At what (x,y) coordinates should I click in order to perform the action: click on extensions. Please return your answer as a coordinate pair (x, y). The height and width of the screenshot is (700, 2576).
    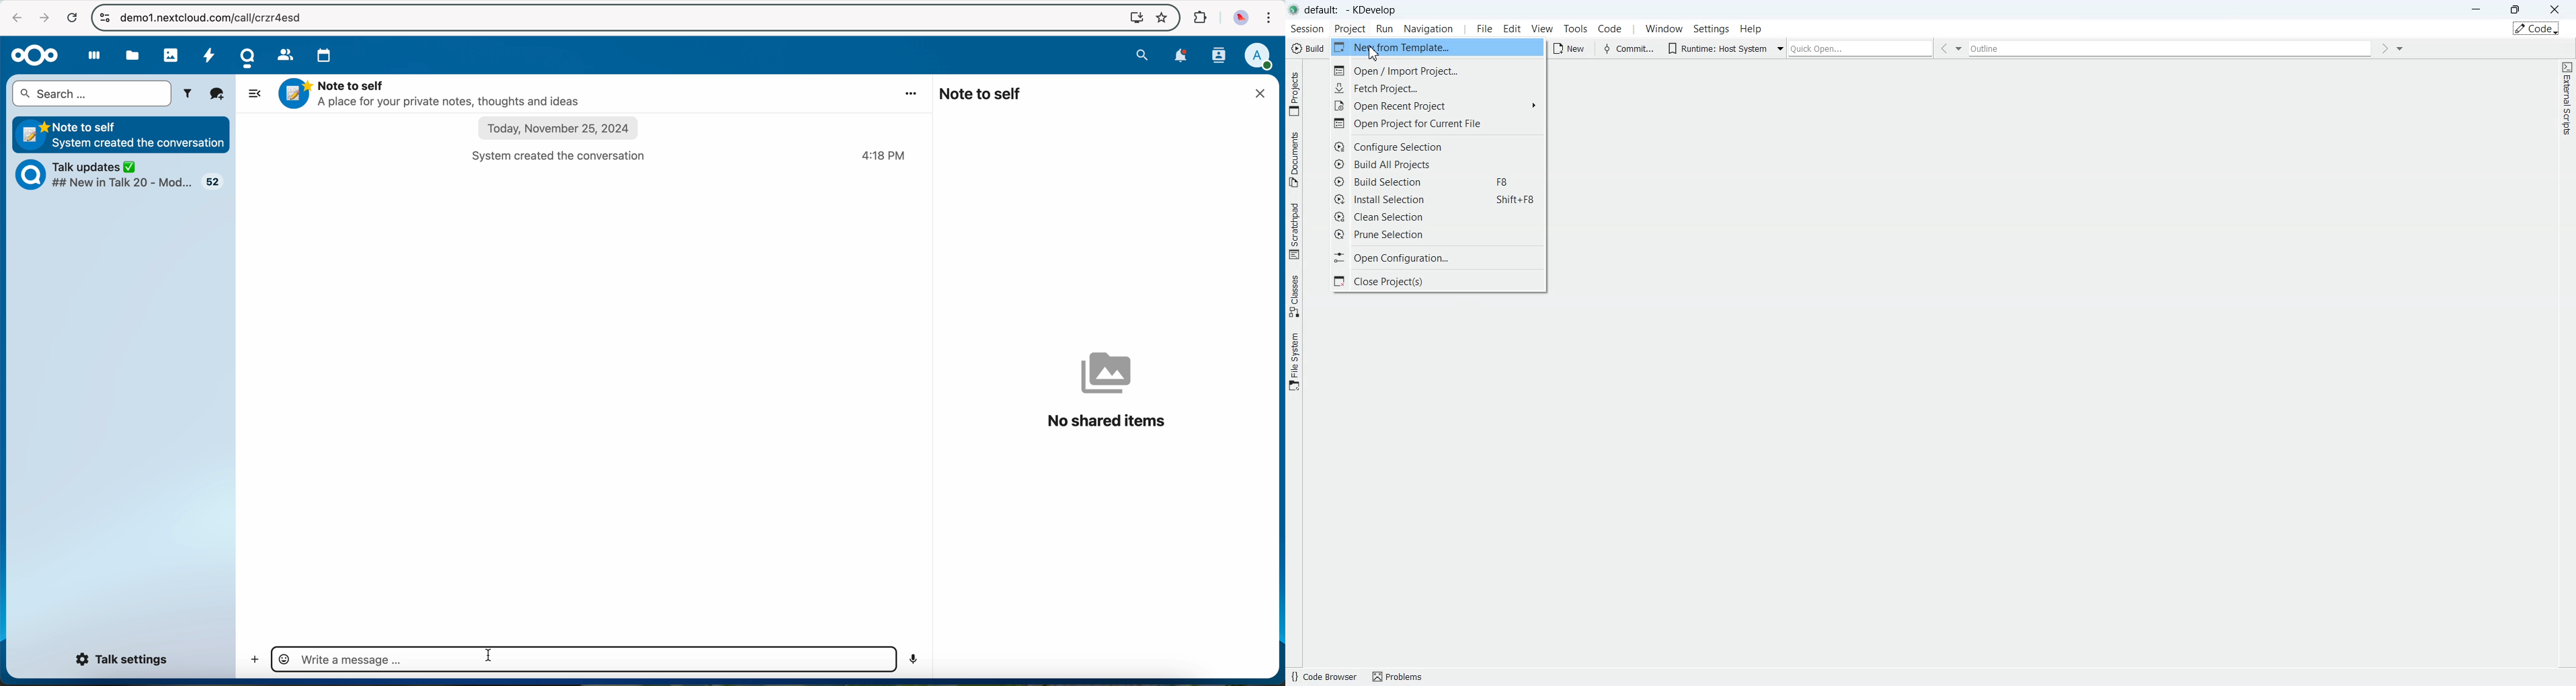
    Looking at the image, I should click on (1200, 18).